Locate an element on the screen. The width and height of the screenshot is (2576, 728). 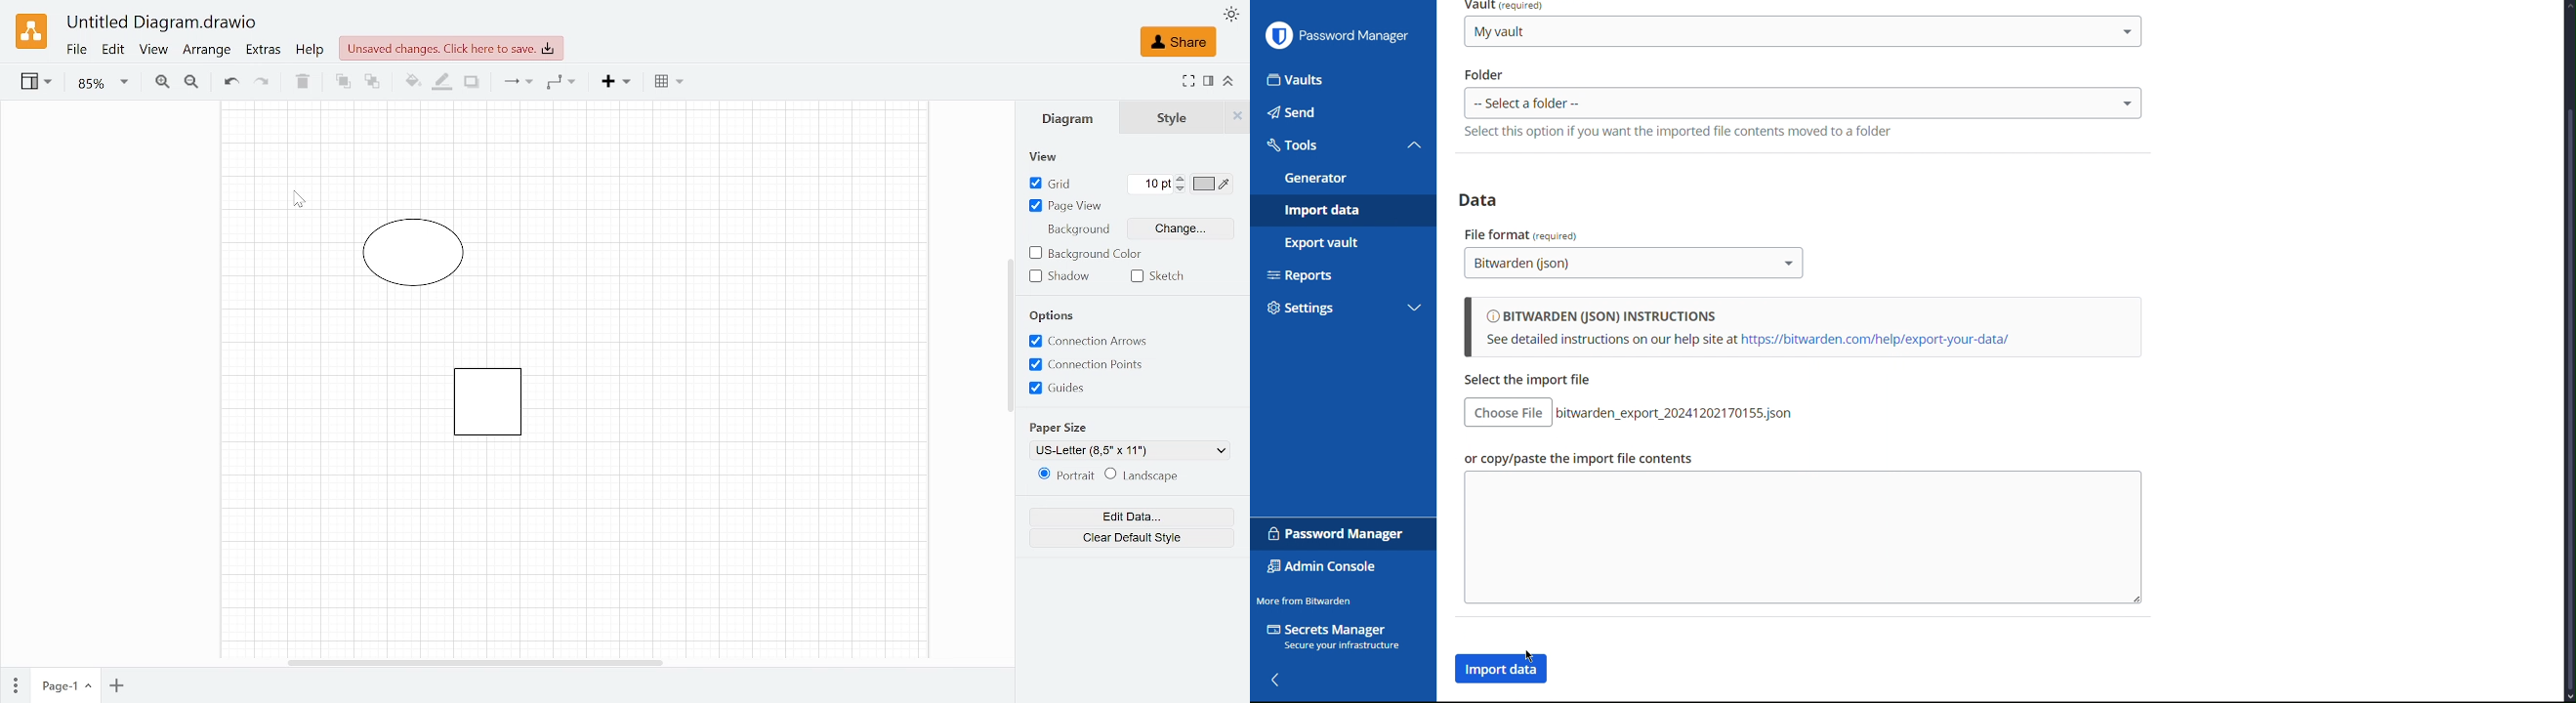
Table is located at coordinates (669, 84).